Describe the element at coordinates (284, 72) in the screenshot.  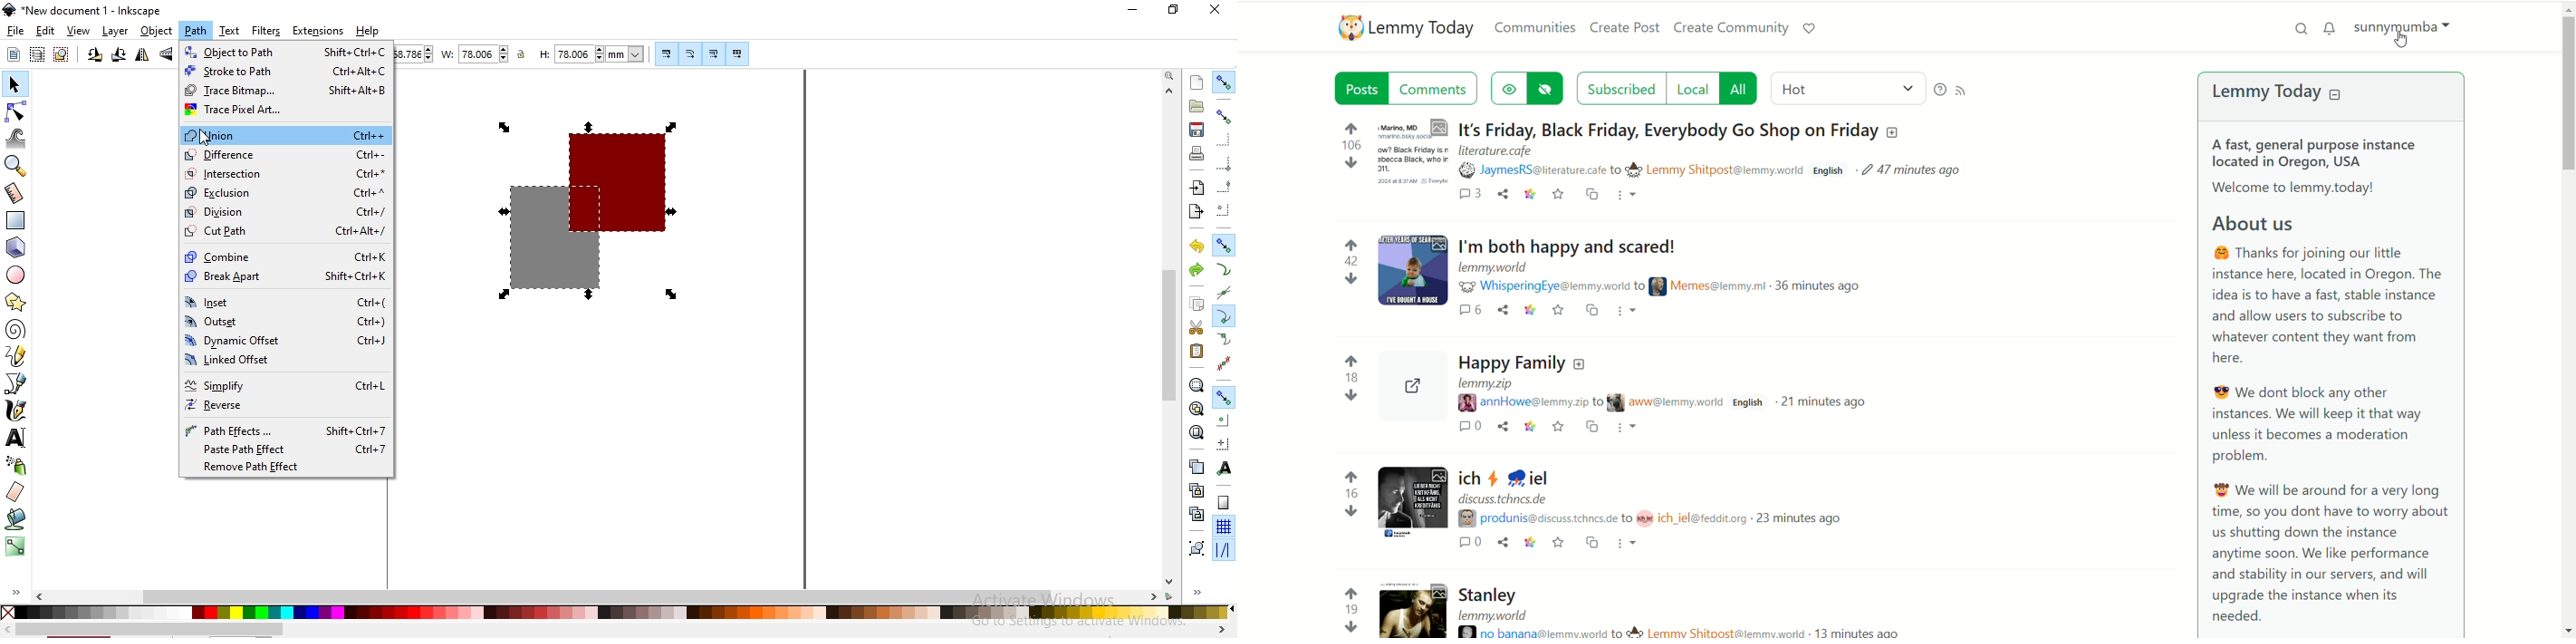
I see `stroke to path` at that location.